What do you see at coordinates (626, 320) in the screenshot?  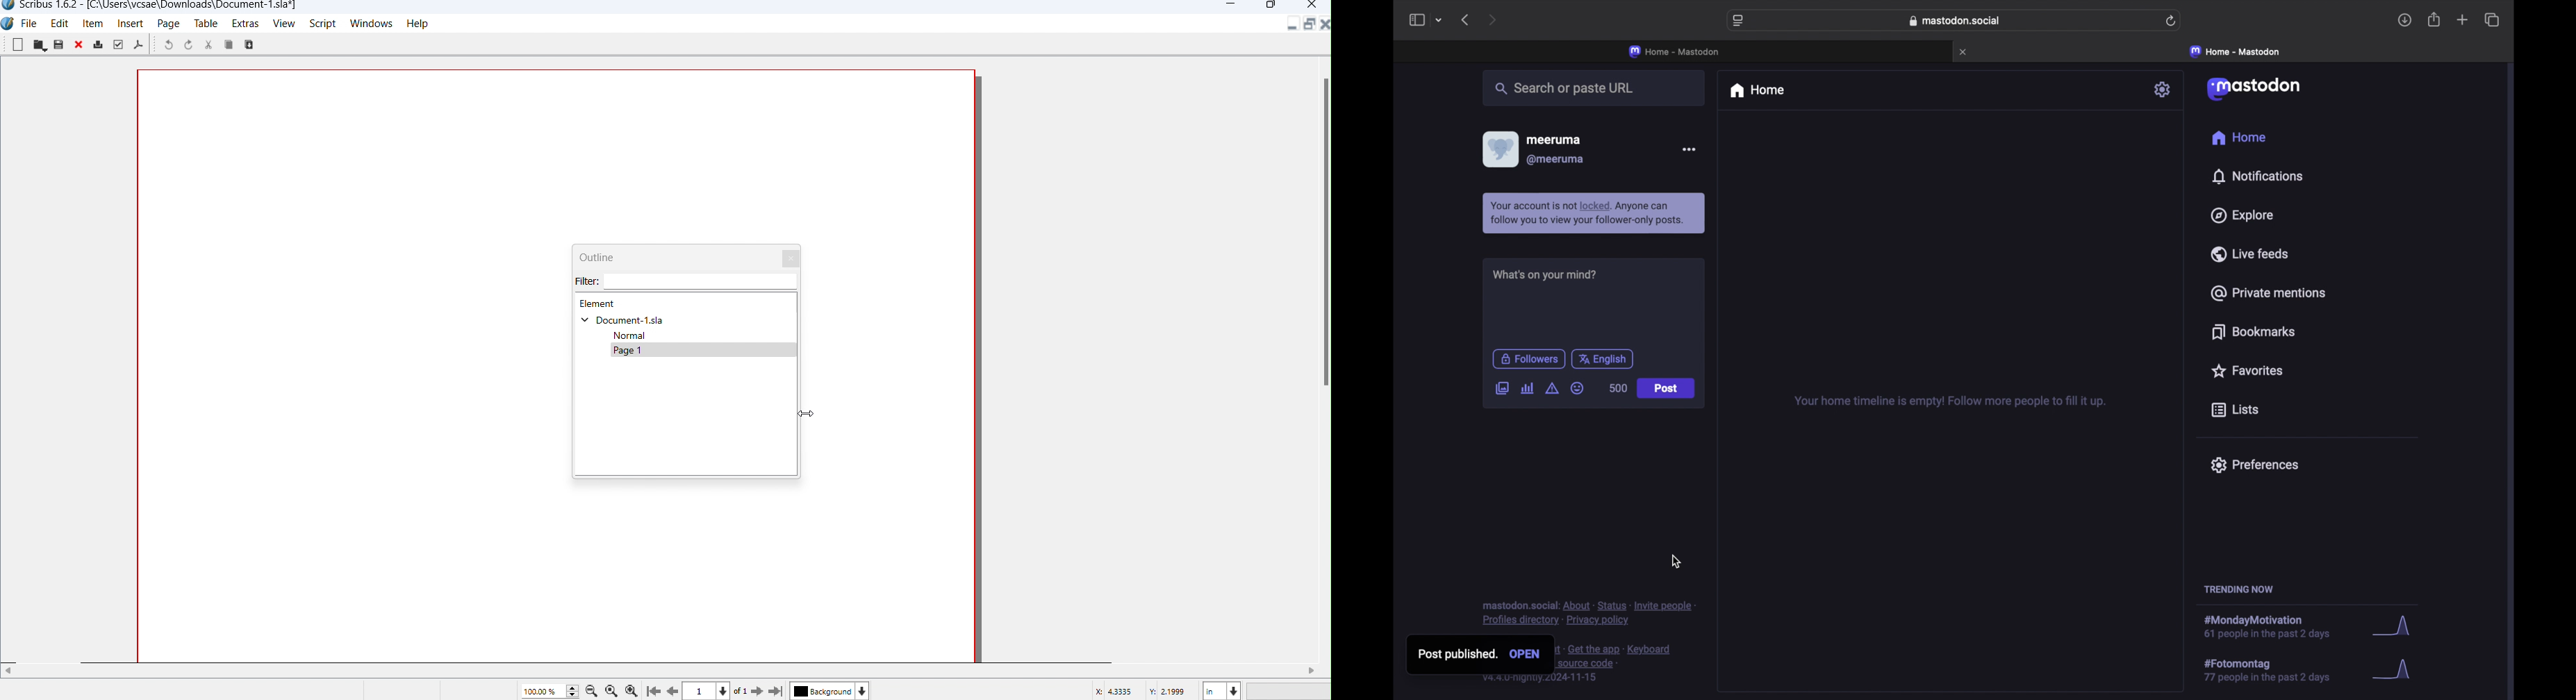 I see `Document` at bounding box center [626, 320].